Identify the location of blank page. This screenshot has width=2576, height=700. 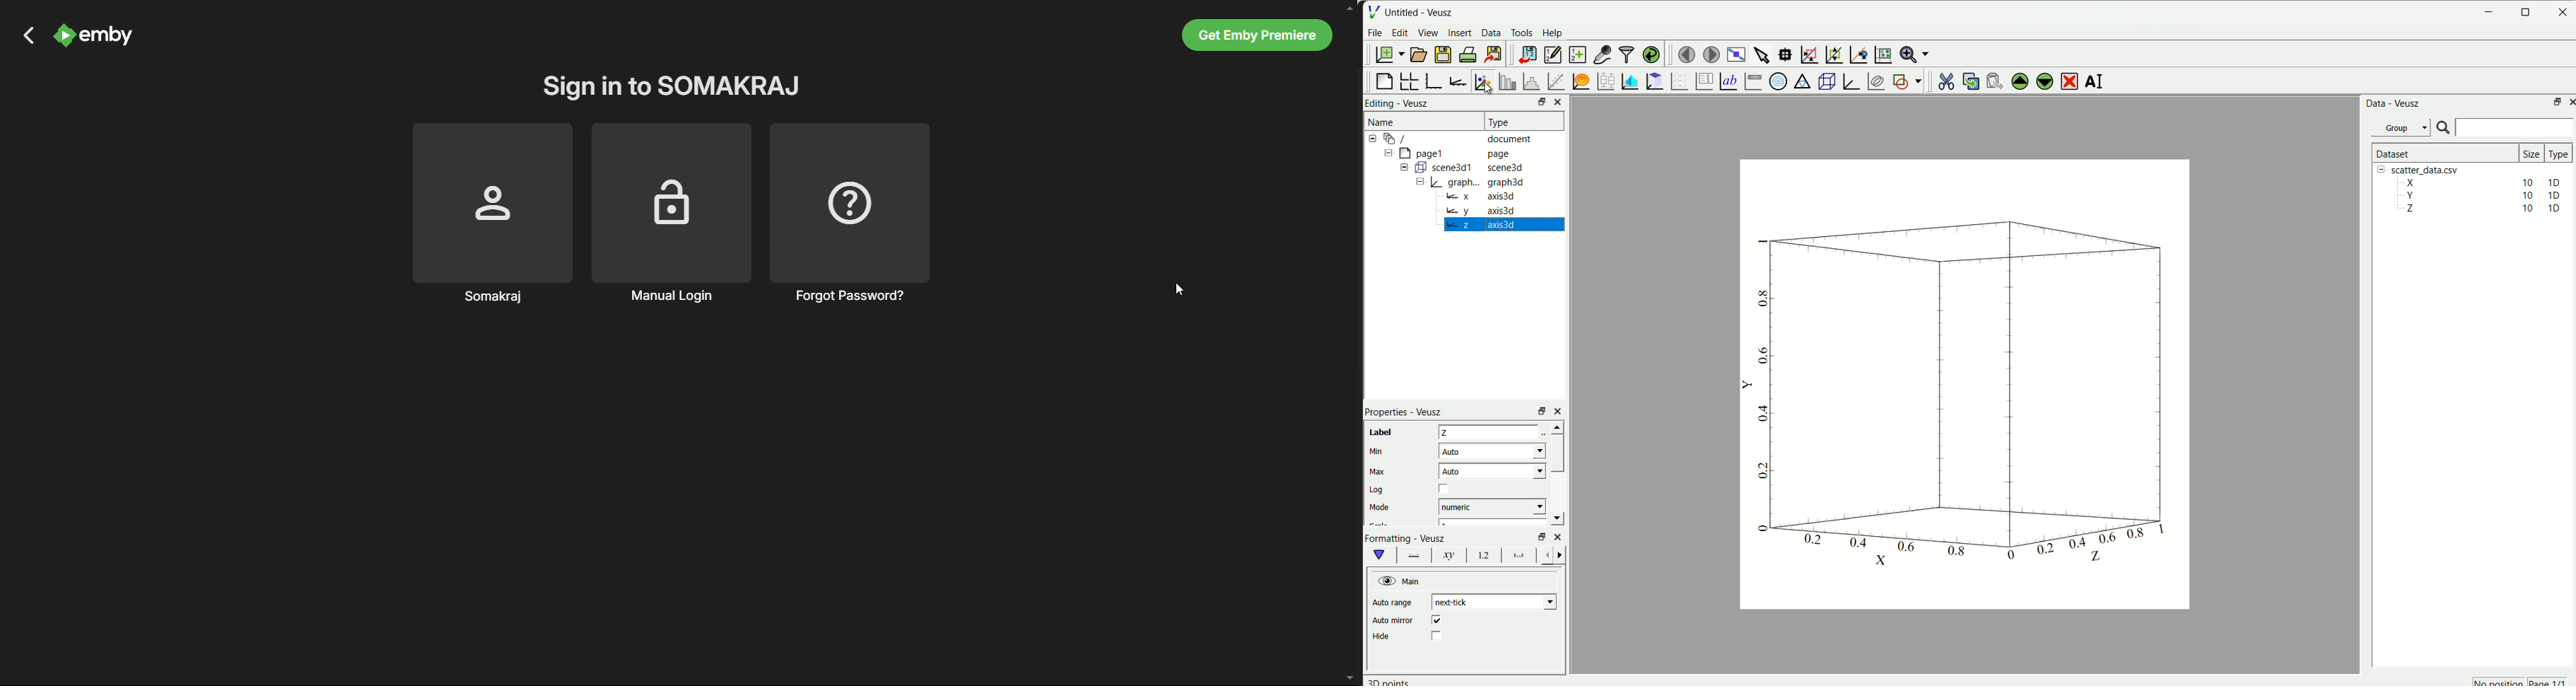
(1381, 82).